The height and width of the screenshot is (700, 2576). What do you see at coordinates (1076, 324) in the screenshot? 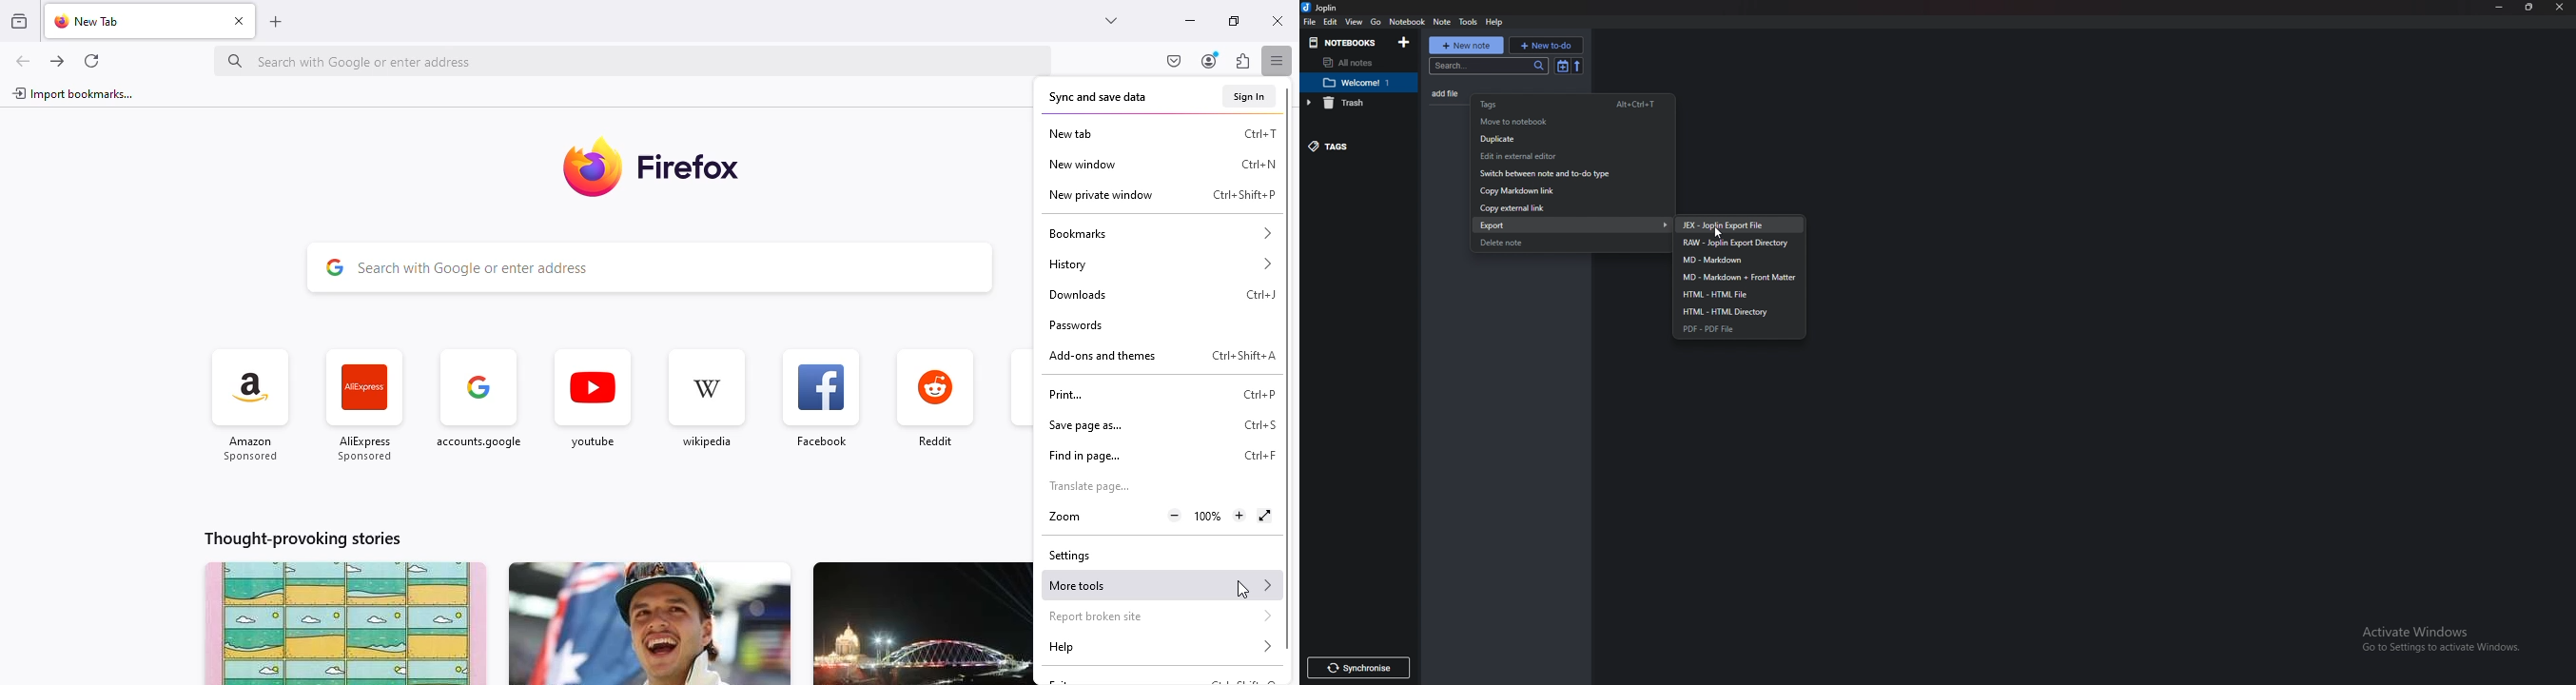
I see `passwords` at bounding box center [1076, 324].